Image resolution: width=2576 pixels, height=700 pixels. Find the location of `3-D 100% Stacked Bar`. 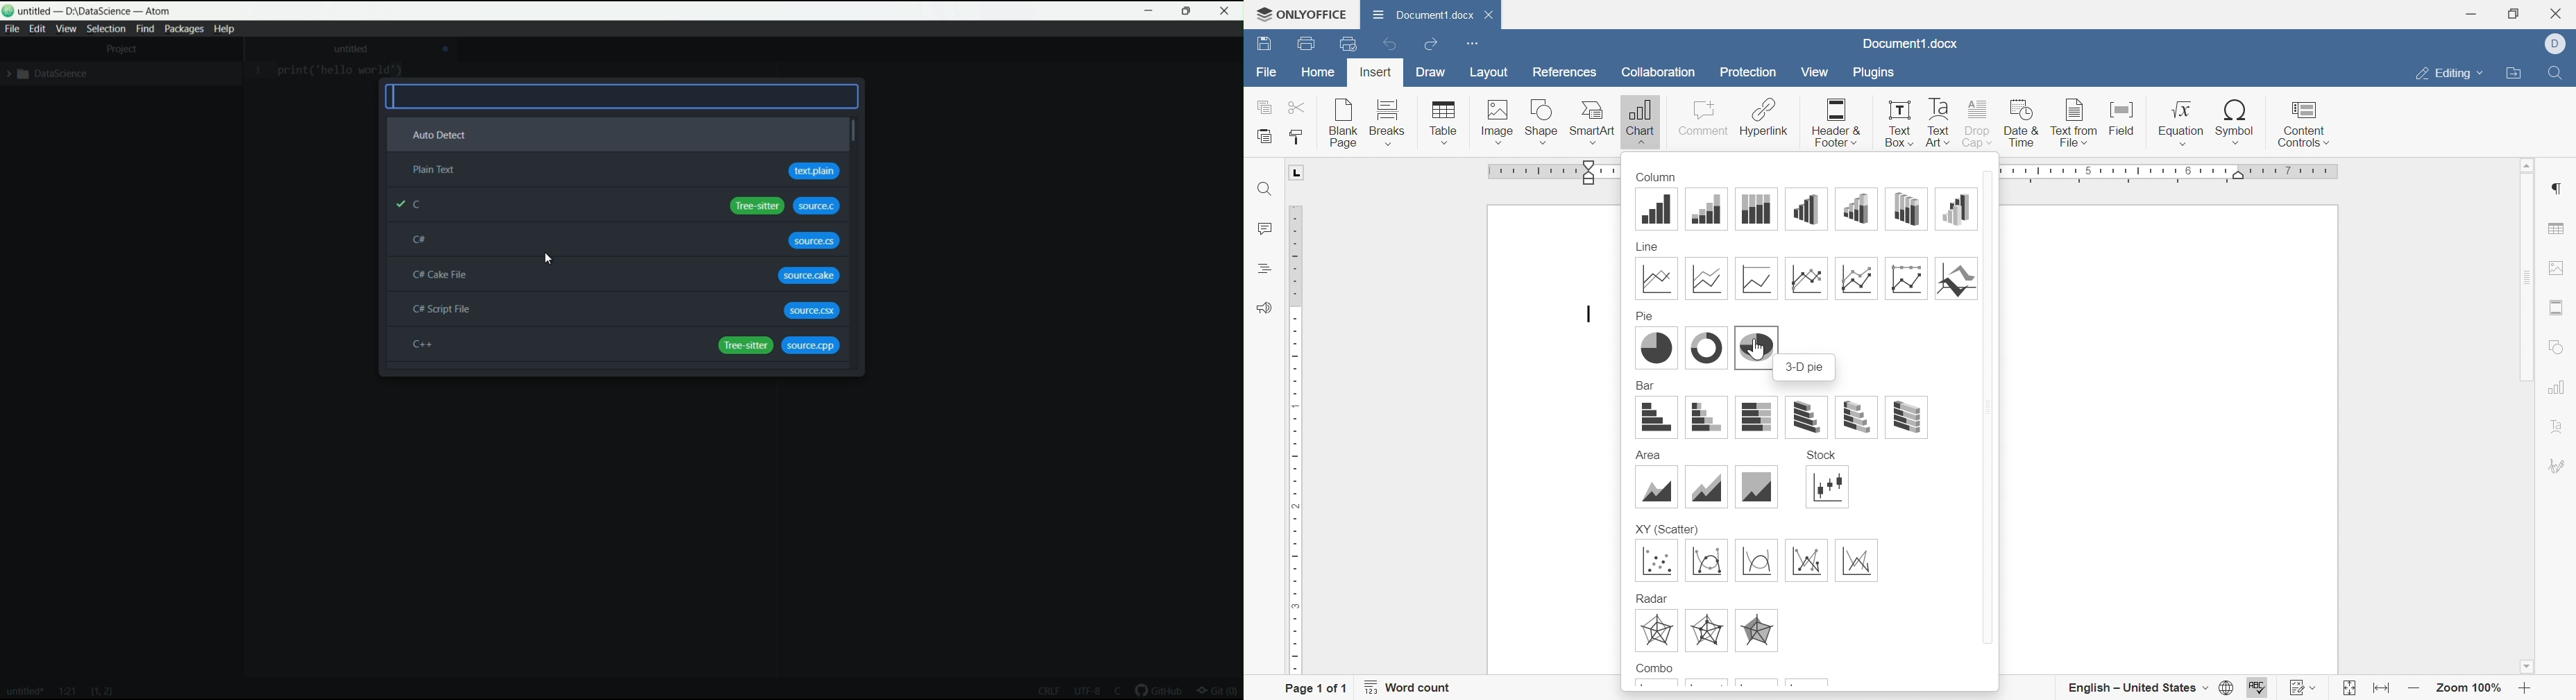

3-D 100% Stacked Bar is located at coordinates (1906, 418).